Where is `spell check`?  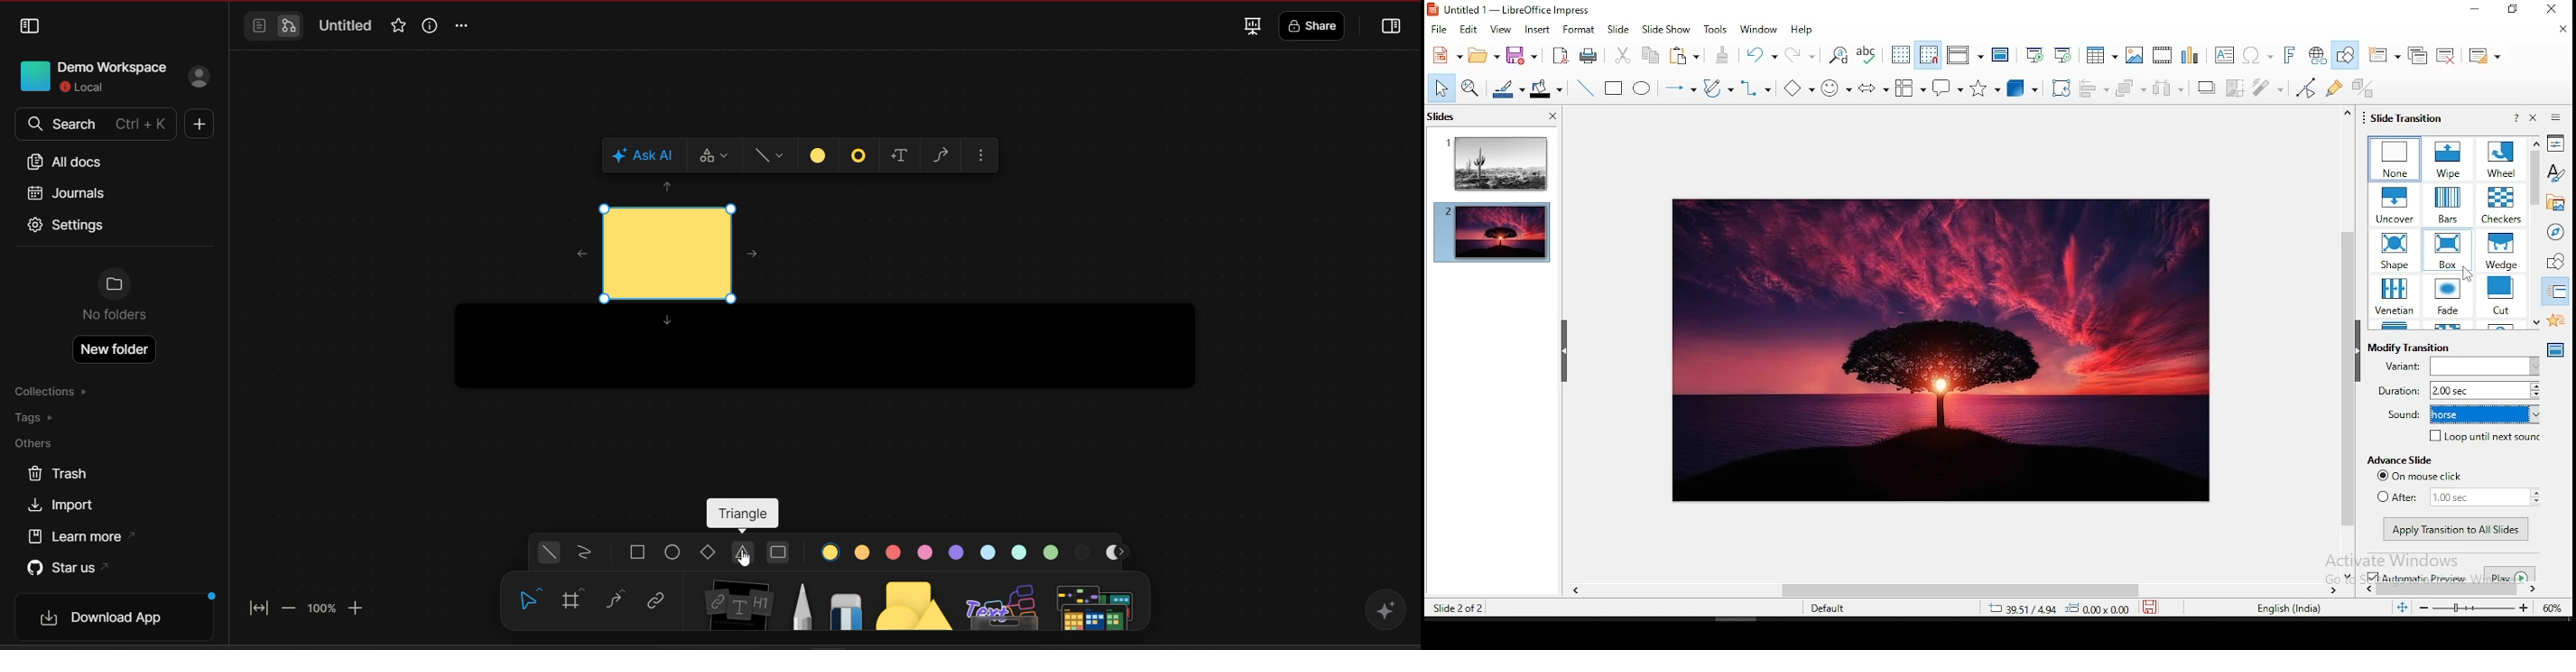 spell check is located at coordinates (1870, 56).